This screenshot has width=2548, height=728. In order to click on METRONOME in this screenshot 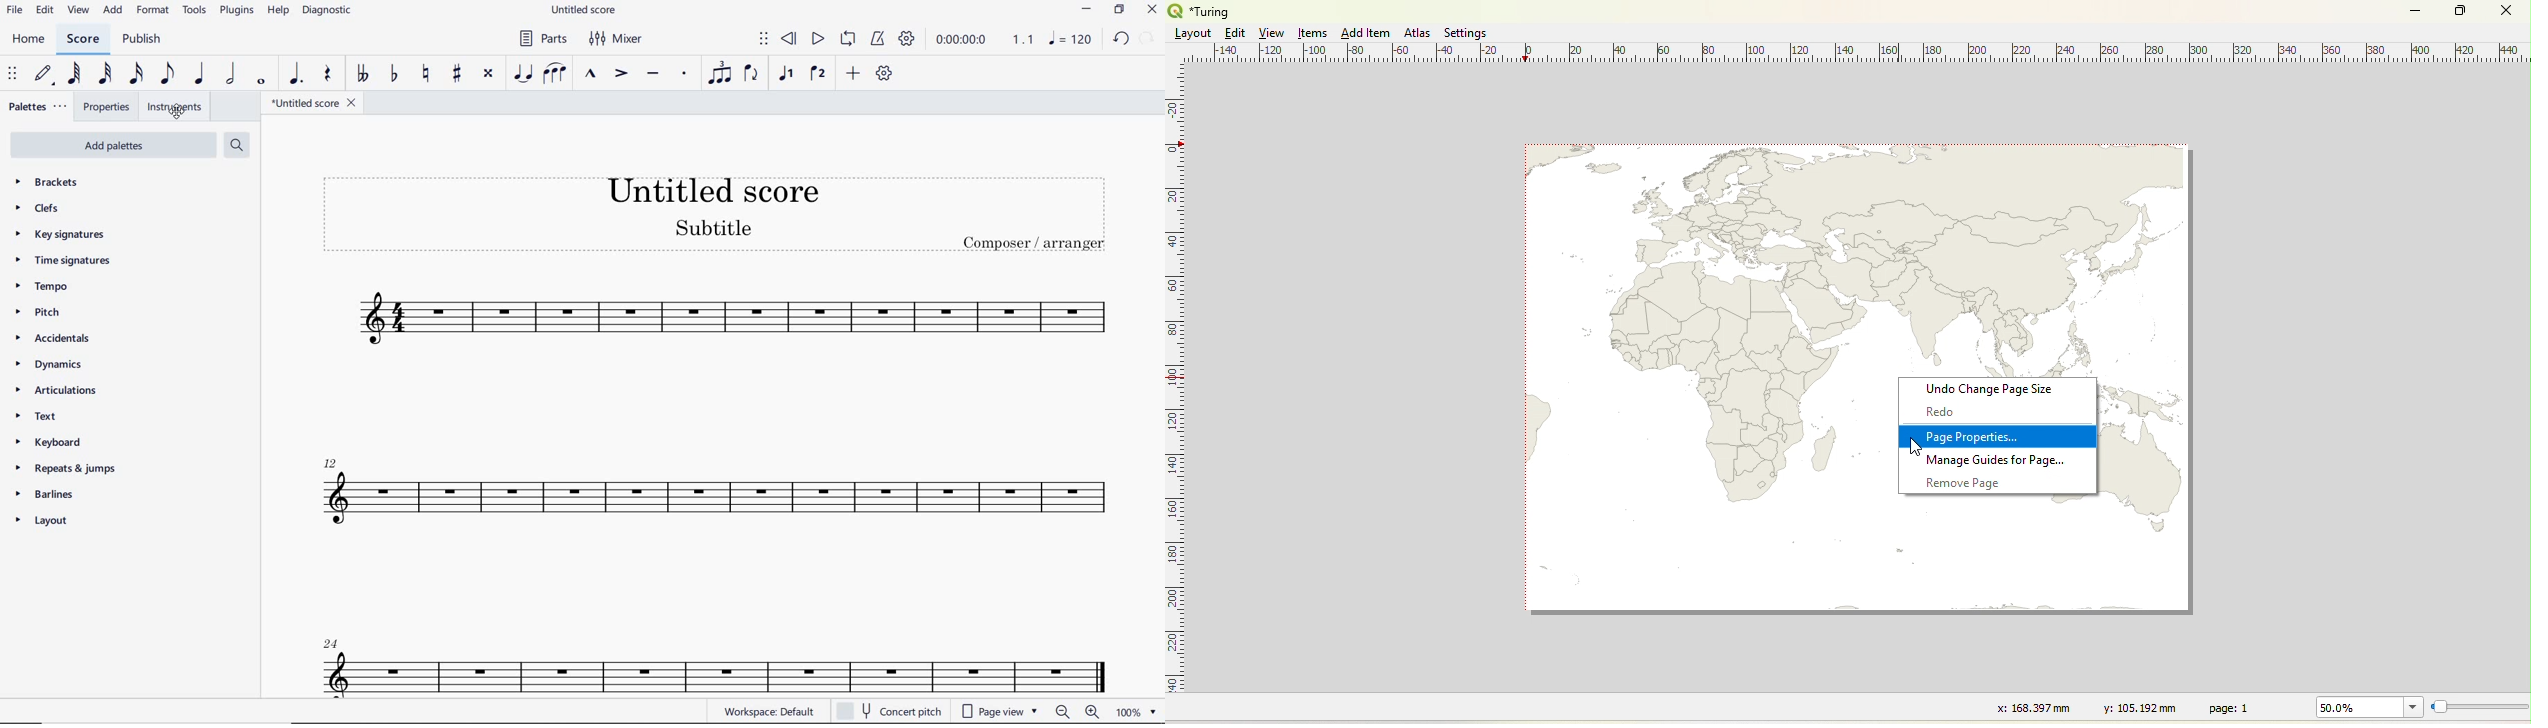, I will do `click(879, 40)`.